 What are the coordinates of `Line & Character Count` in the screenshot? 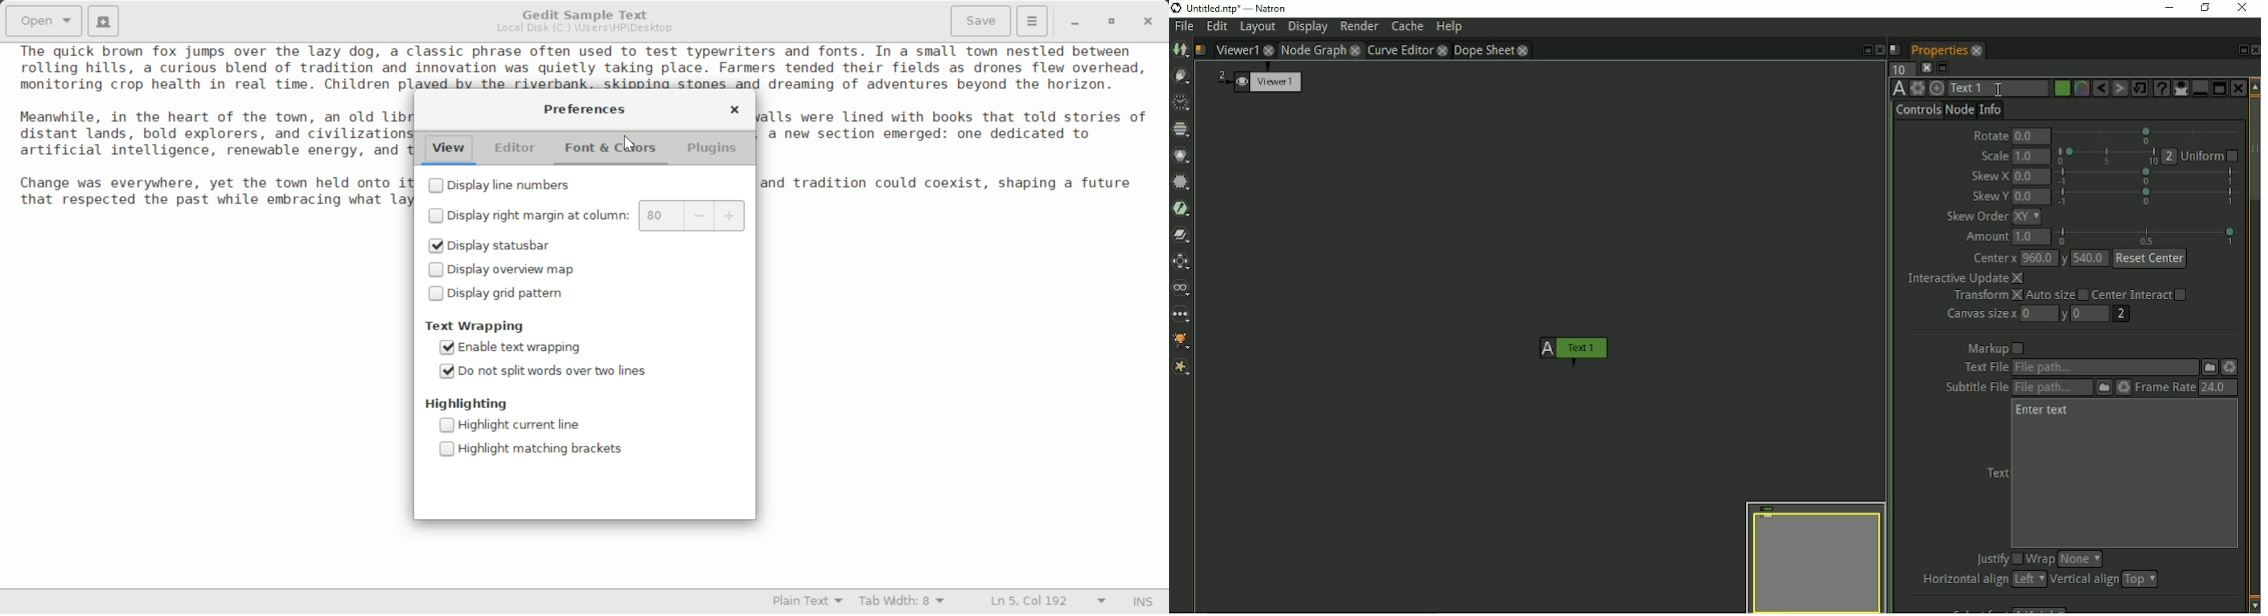 It's located at (1043, 602).